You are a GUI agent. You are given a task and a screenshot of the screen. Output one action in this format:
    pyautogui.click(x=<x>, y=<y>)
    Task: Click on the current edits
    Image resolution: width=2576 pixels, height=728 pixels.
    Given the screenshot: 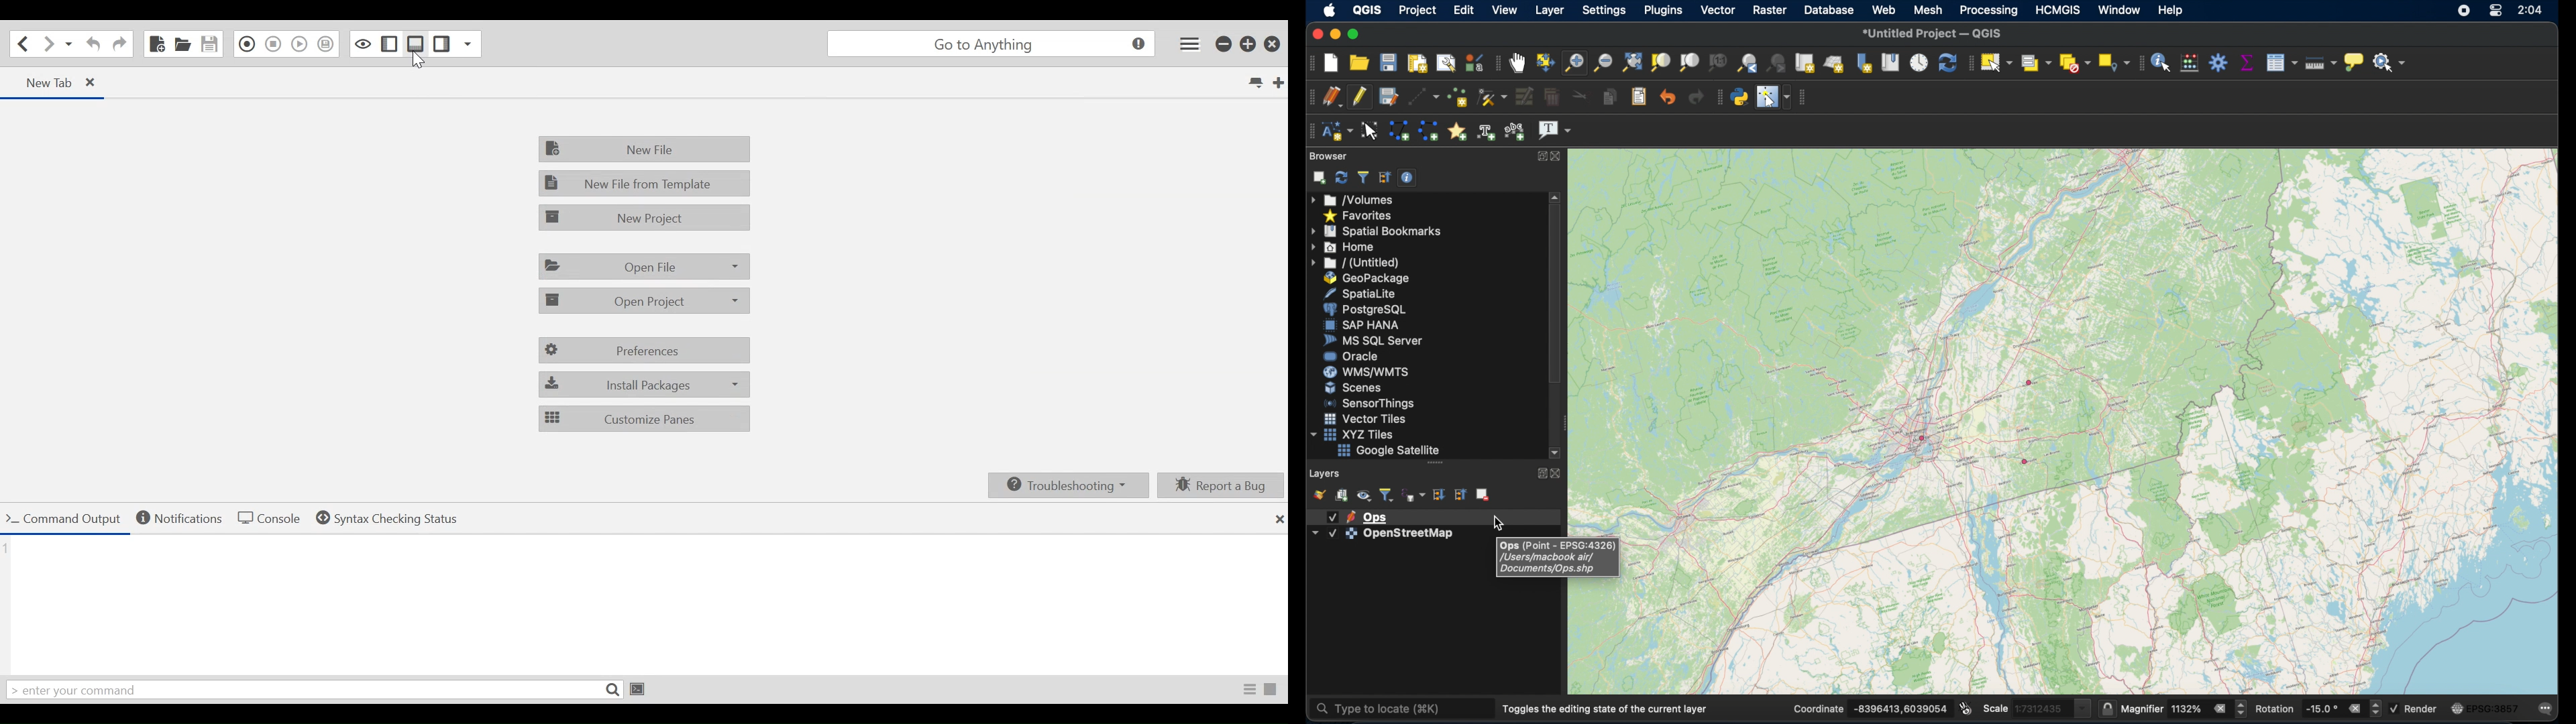 What is the action you would take?
    pyautogui.click(x=1332, y=97)
    